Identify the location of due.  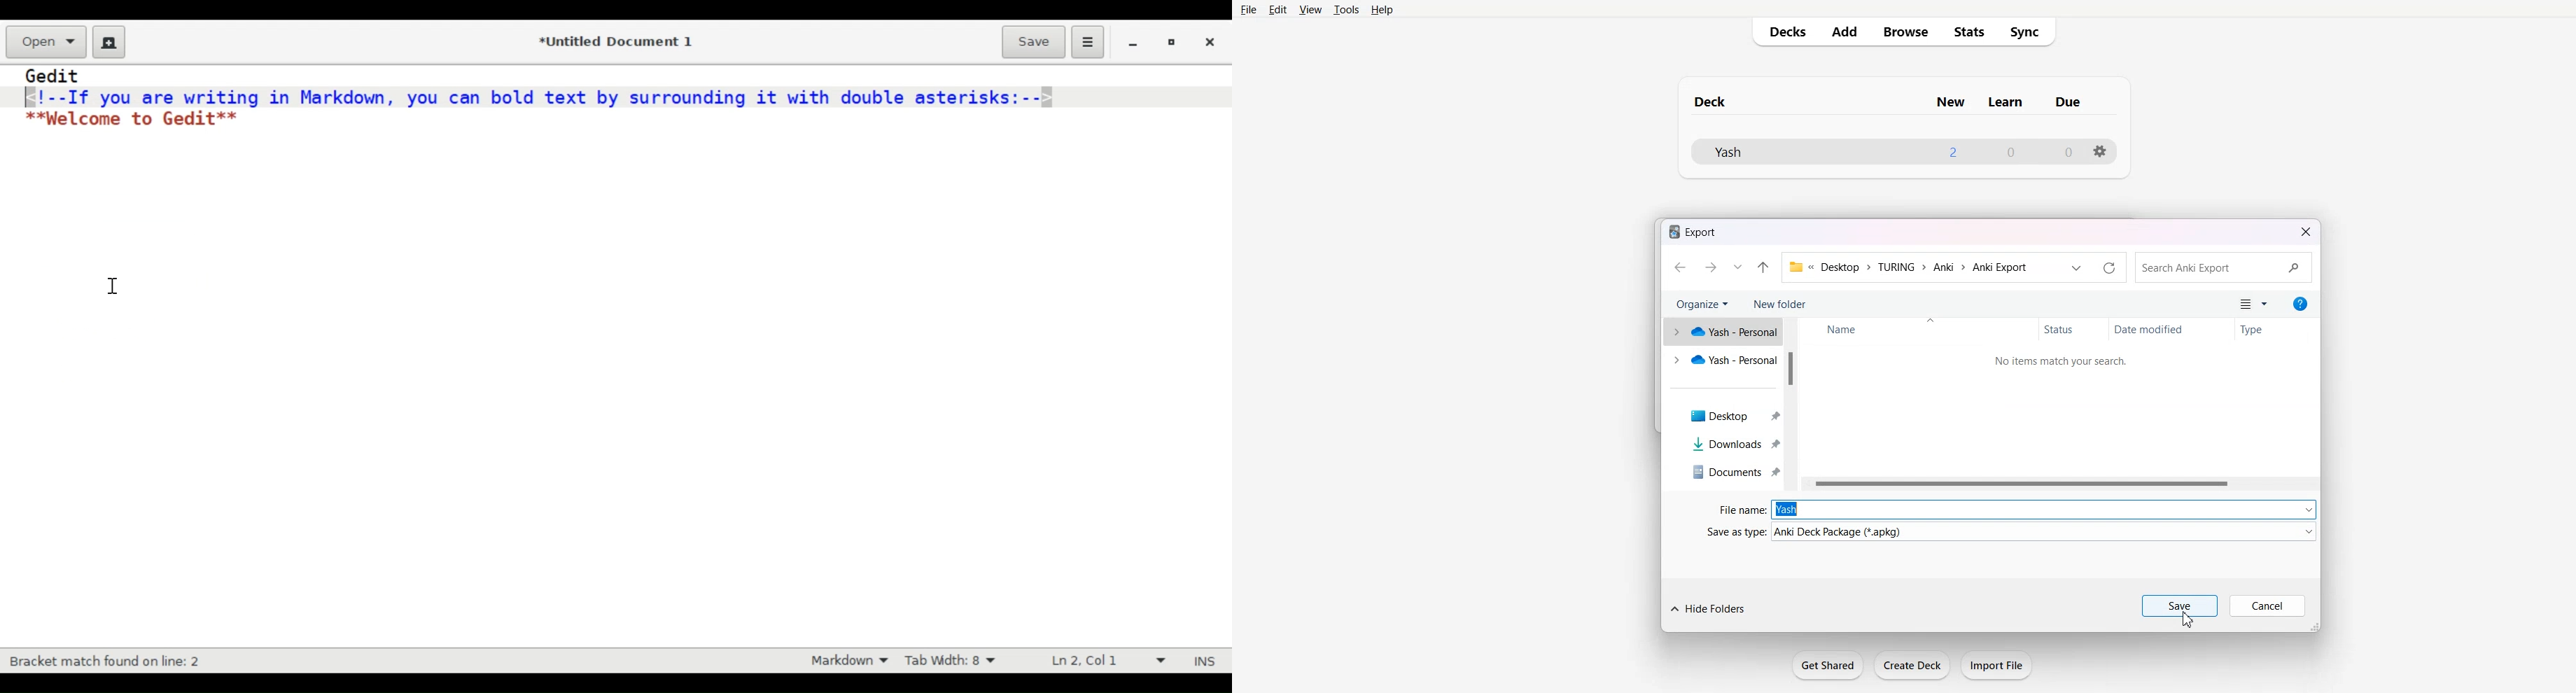
(2069, 102).